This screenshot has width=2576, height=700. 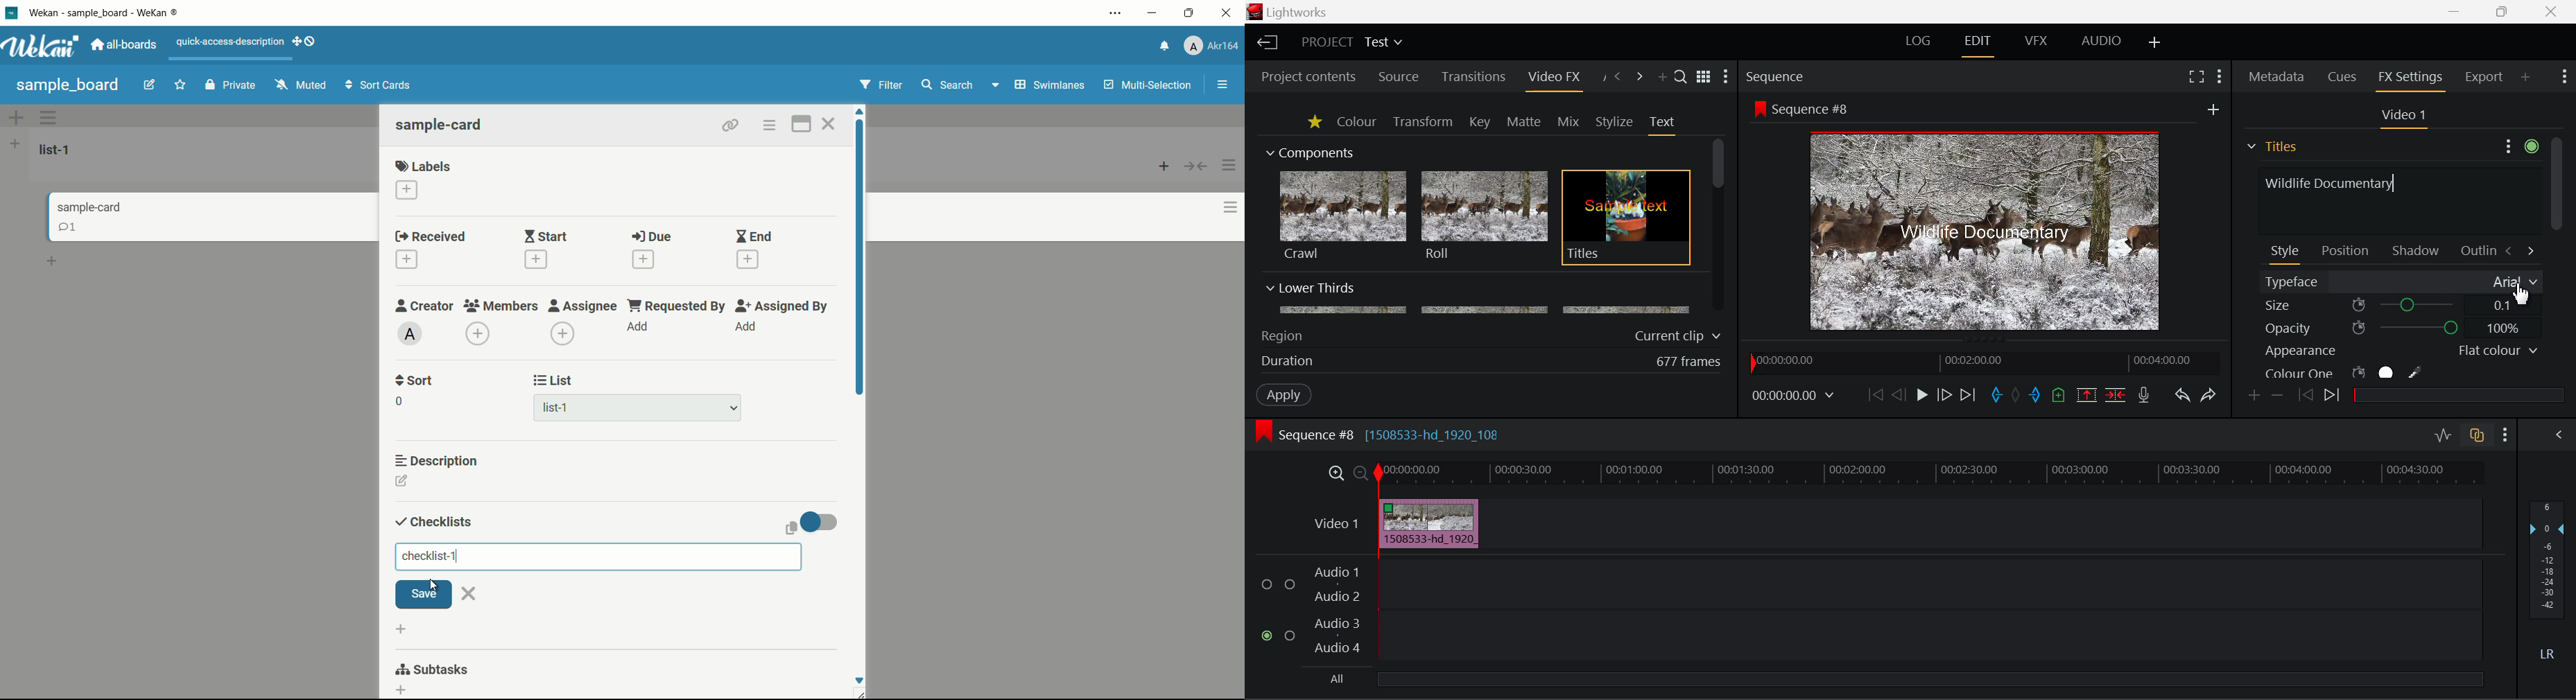 I want to click on favourite, so click(x=180, y=82).